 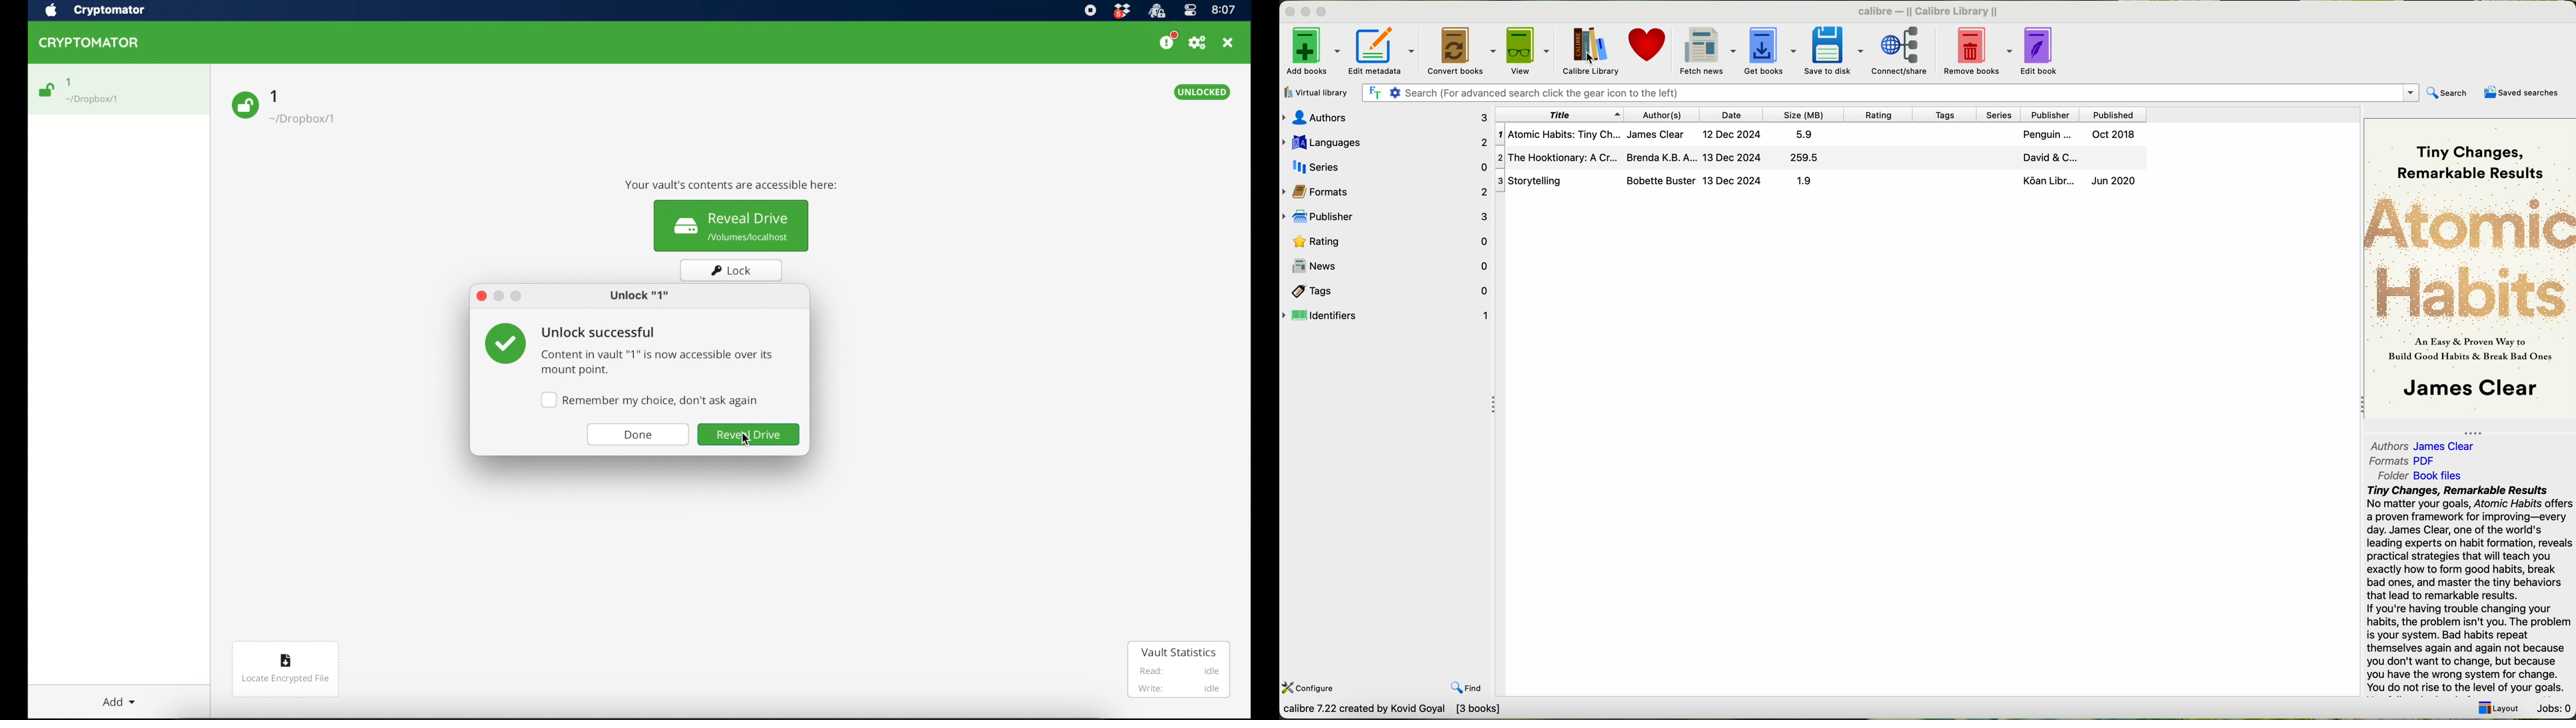 What do you see at coordinates (1203, 92) in the screenshot?
I see `unlocked` at bounding box center [1203, 92].